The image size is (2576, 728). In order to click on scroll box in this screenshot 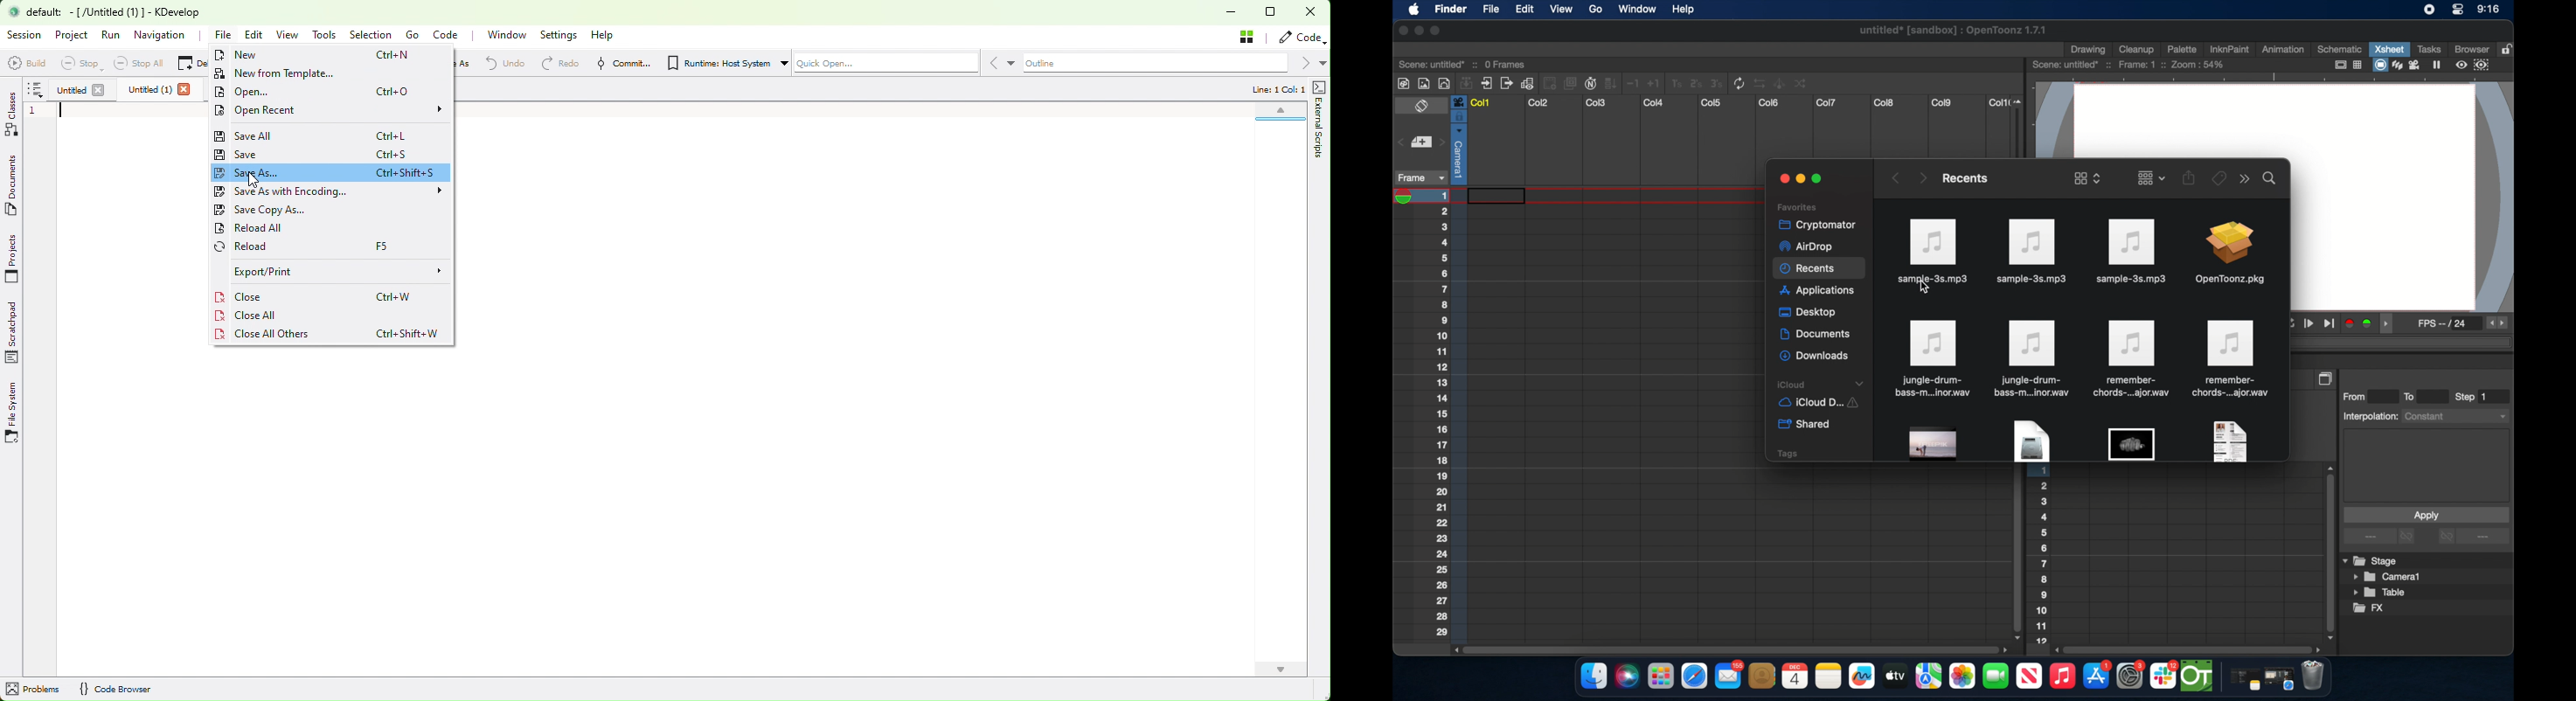, I will do `click(2190, 649)`.